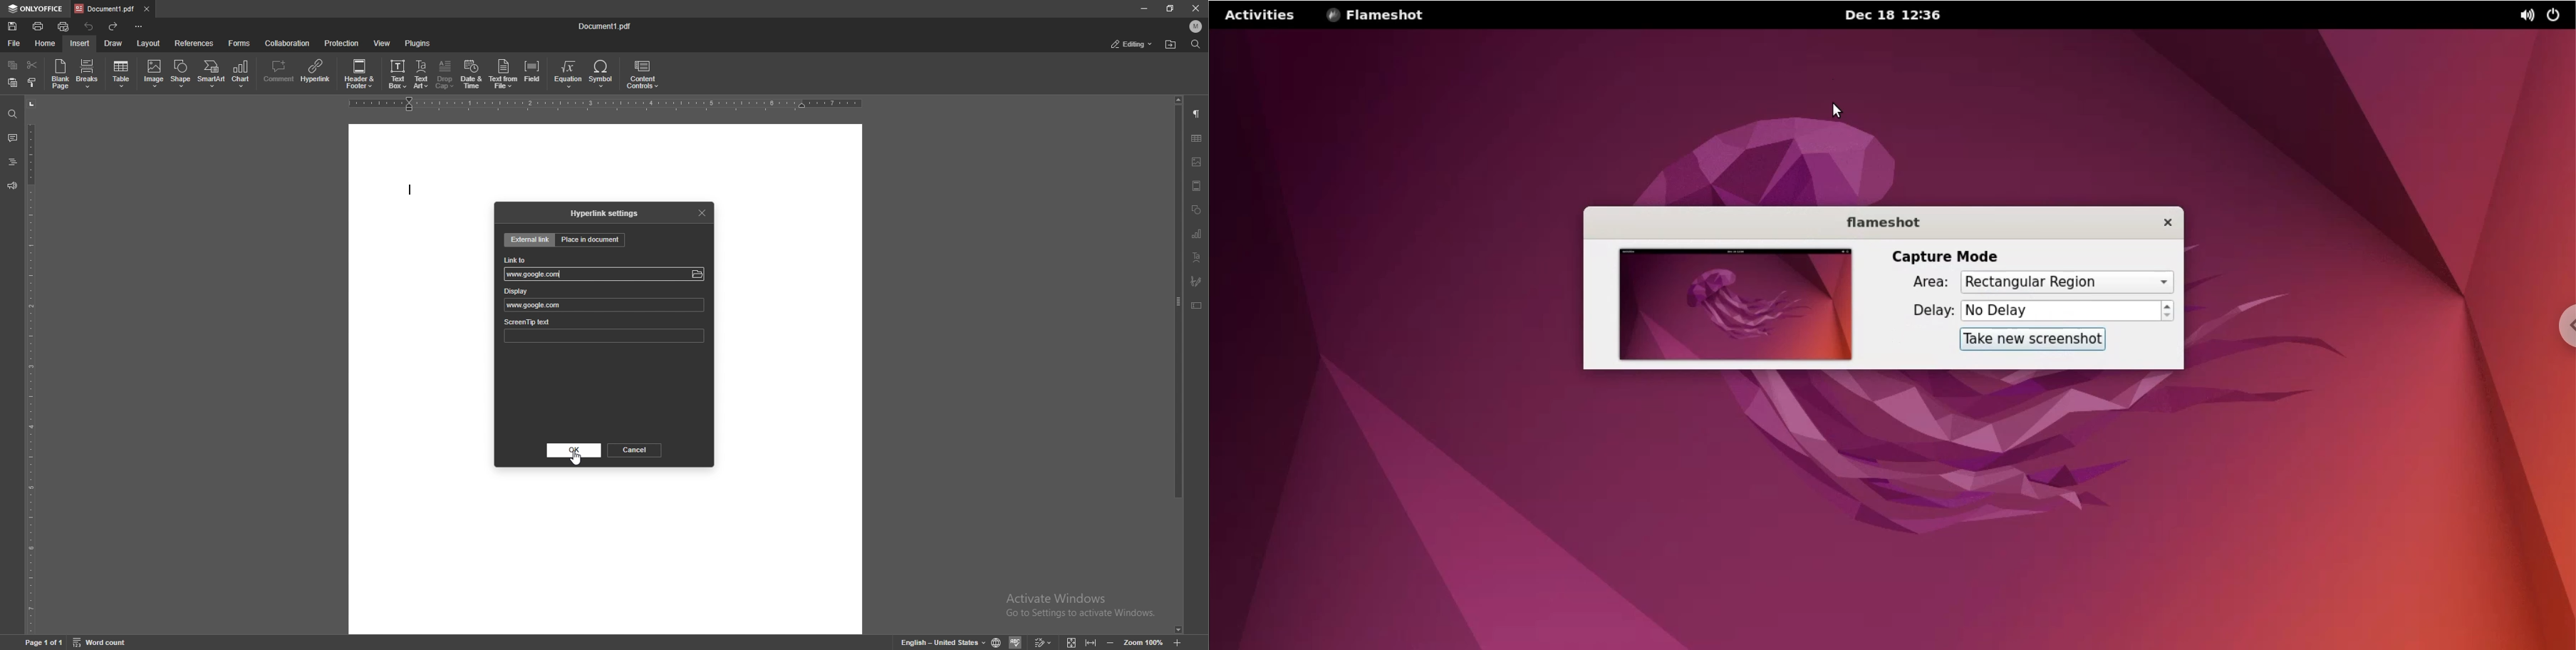 This screenshot has width=2576, height=672. Describe the element at coordinates (637, 450) in the screenshot. I see `cancel` at that location.